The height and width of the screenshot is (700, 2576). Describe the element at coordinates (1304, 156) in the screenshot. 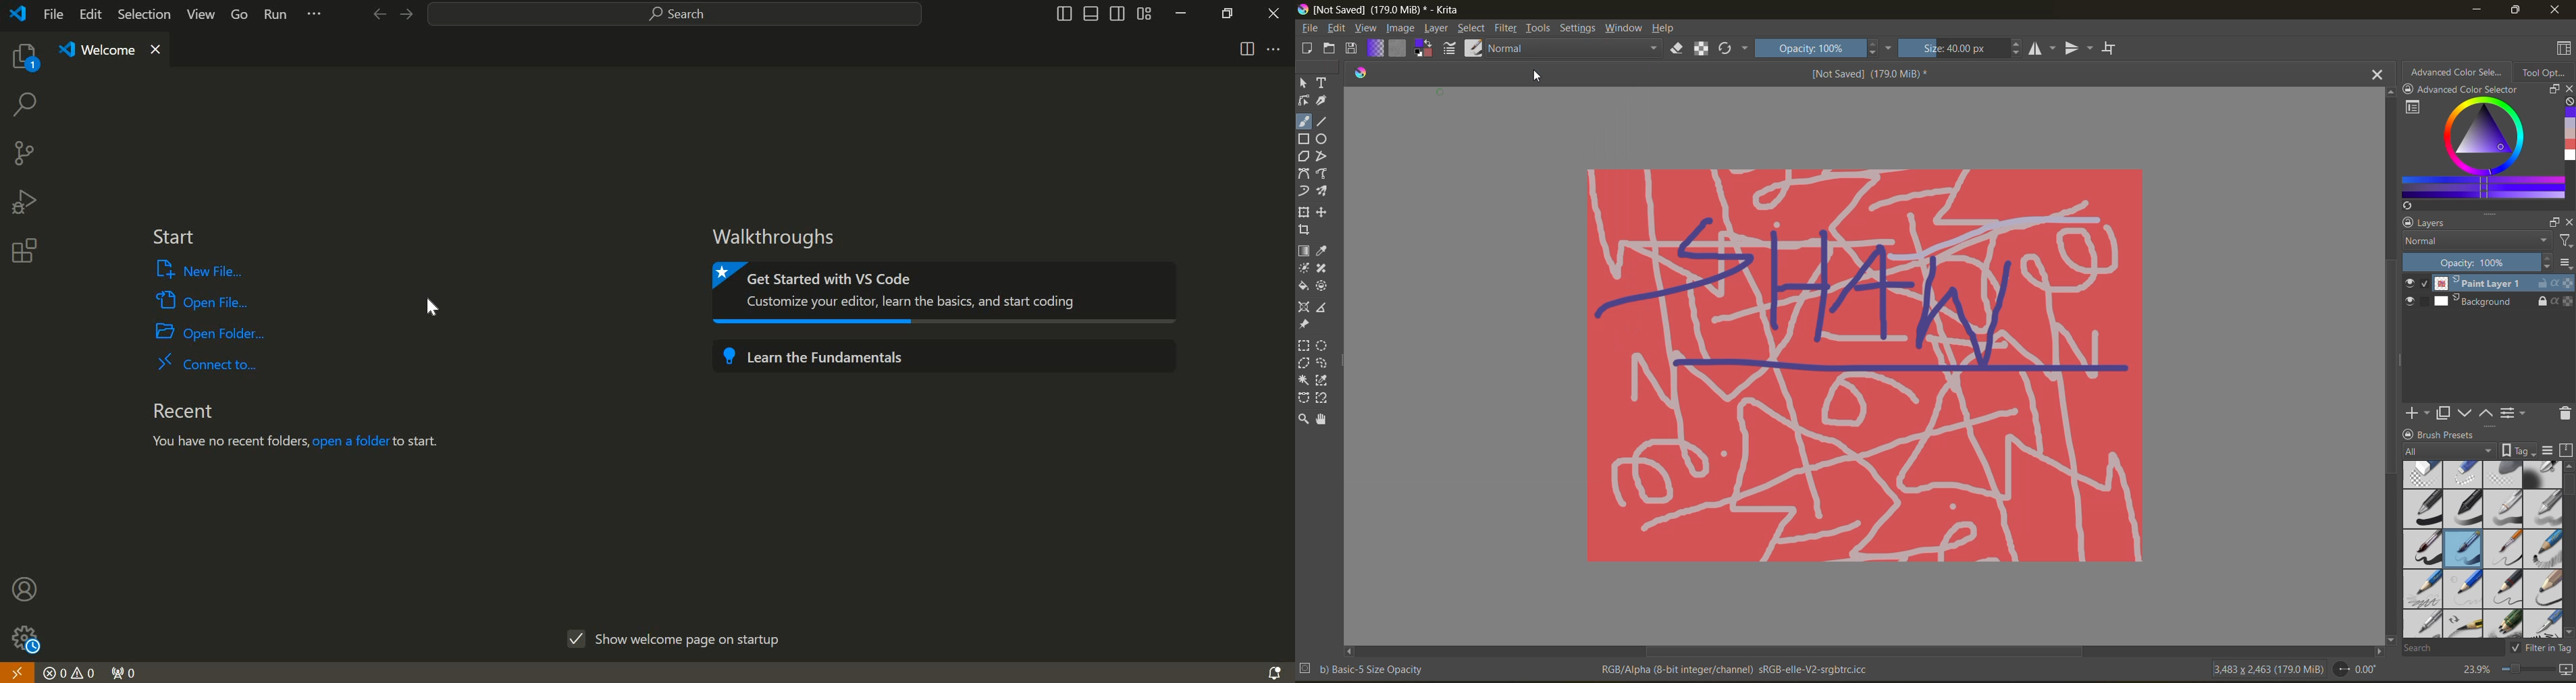

I see `polygon tool` at that location.